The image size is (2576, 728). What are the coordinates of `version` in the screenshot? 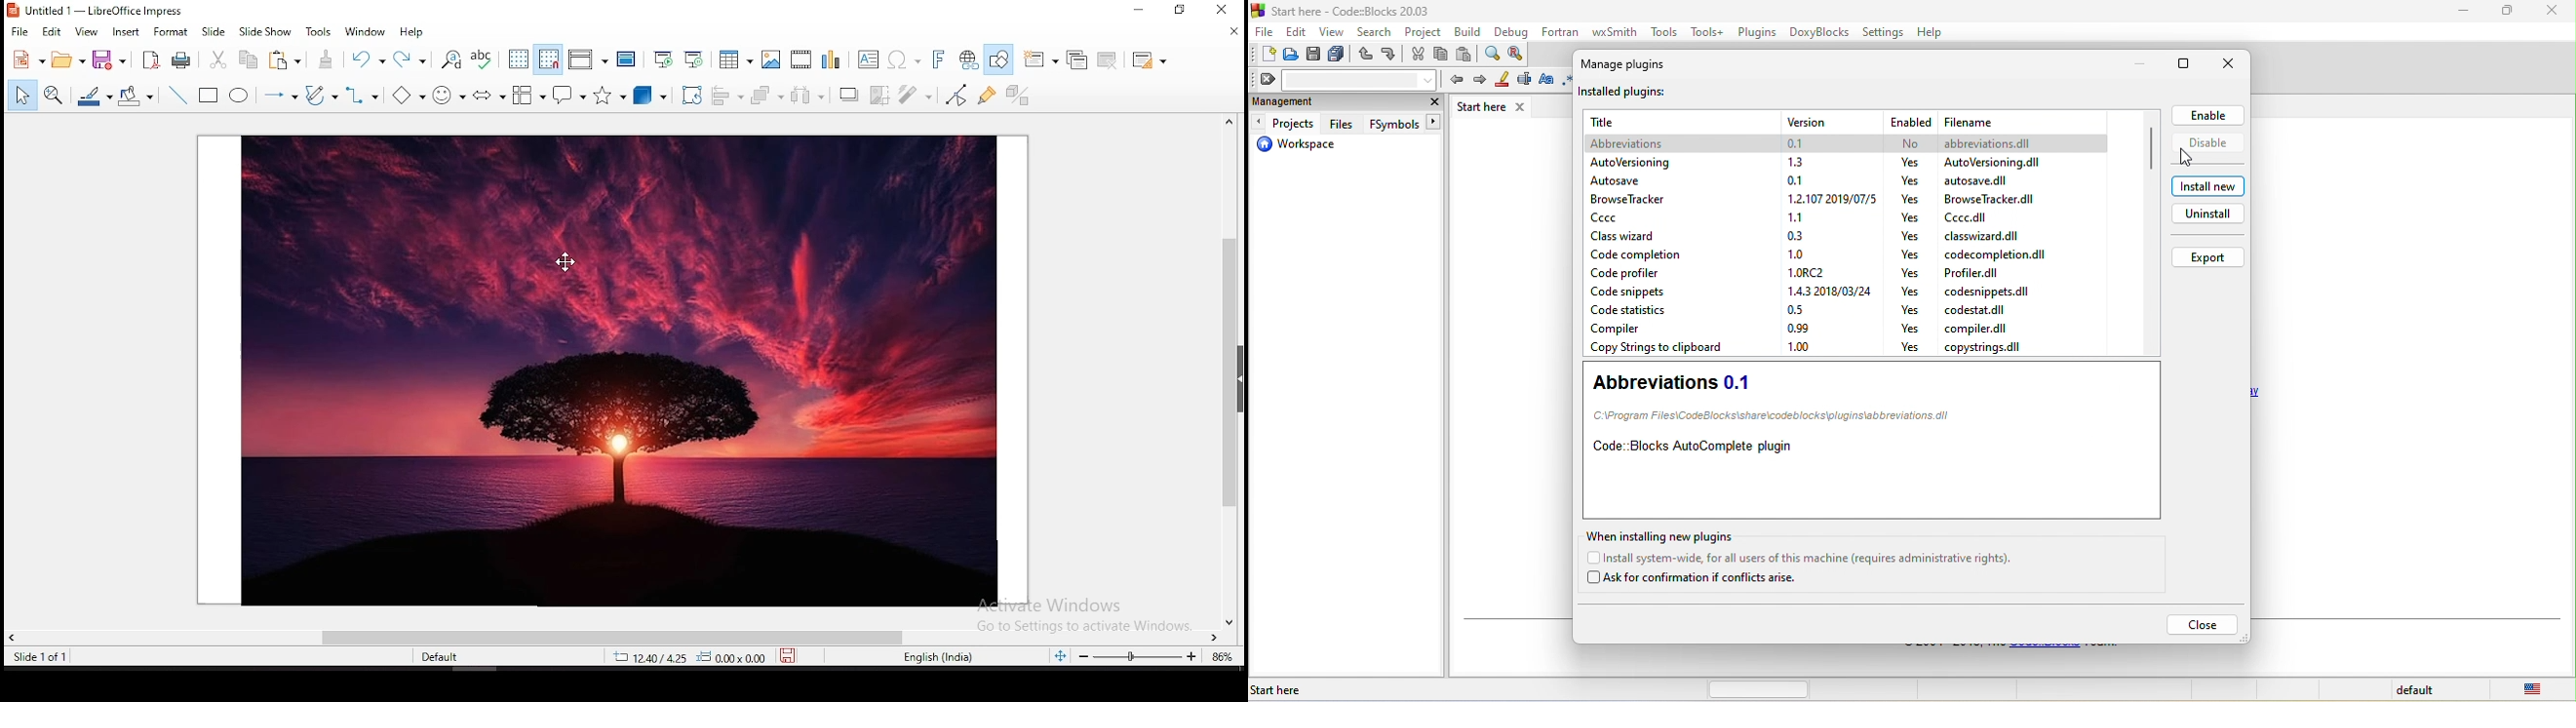 It's located at (1795, 216).